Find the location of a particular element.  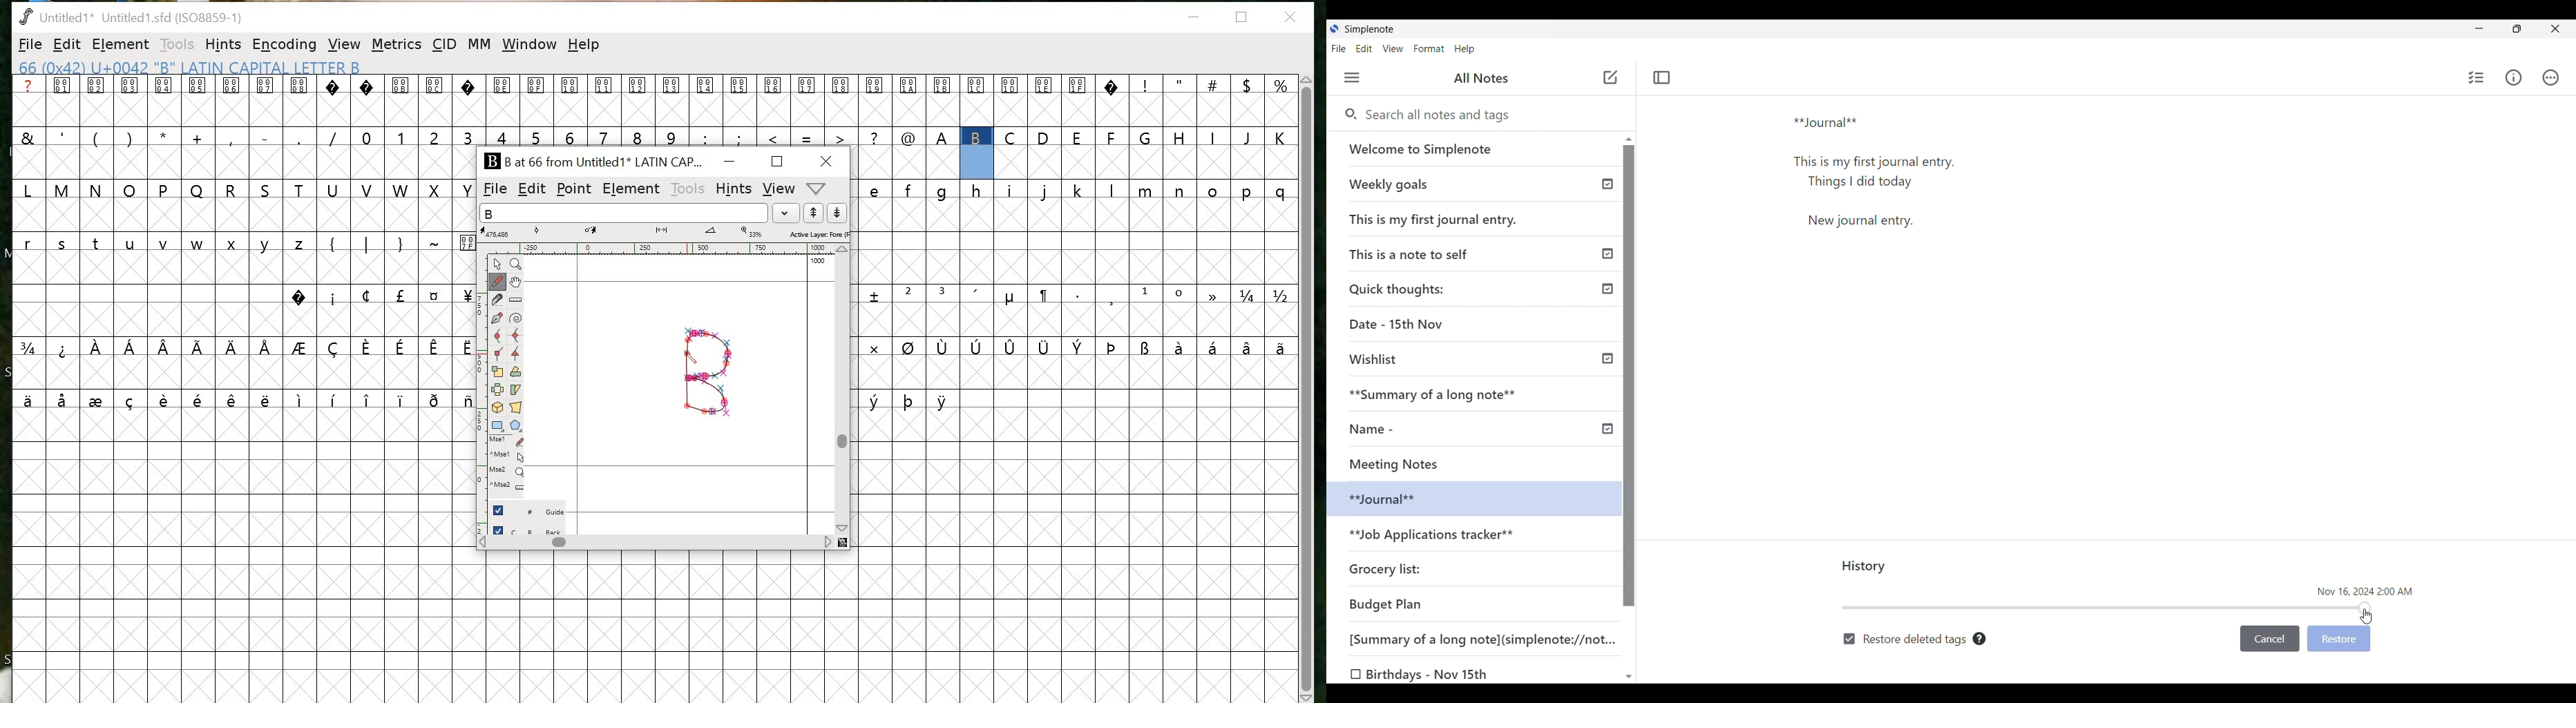

HV Curve is located at coordinates (517, 336).